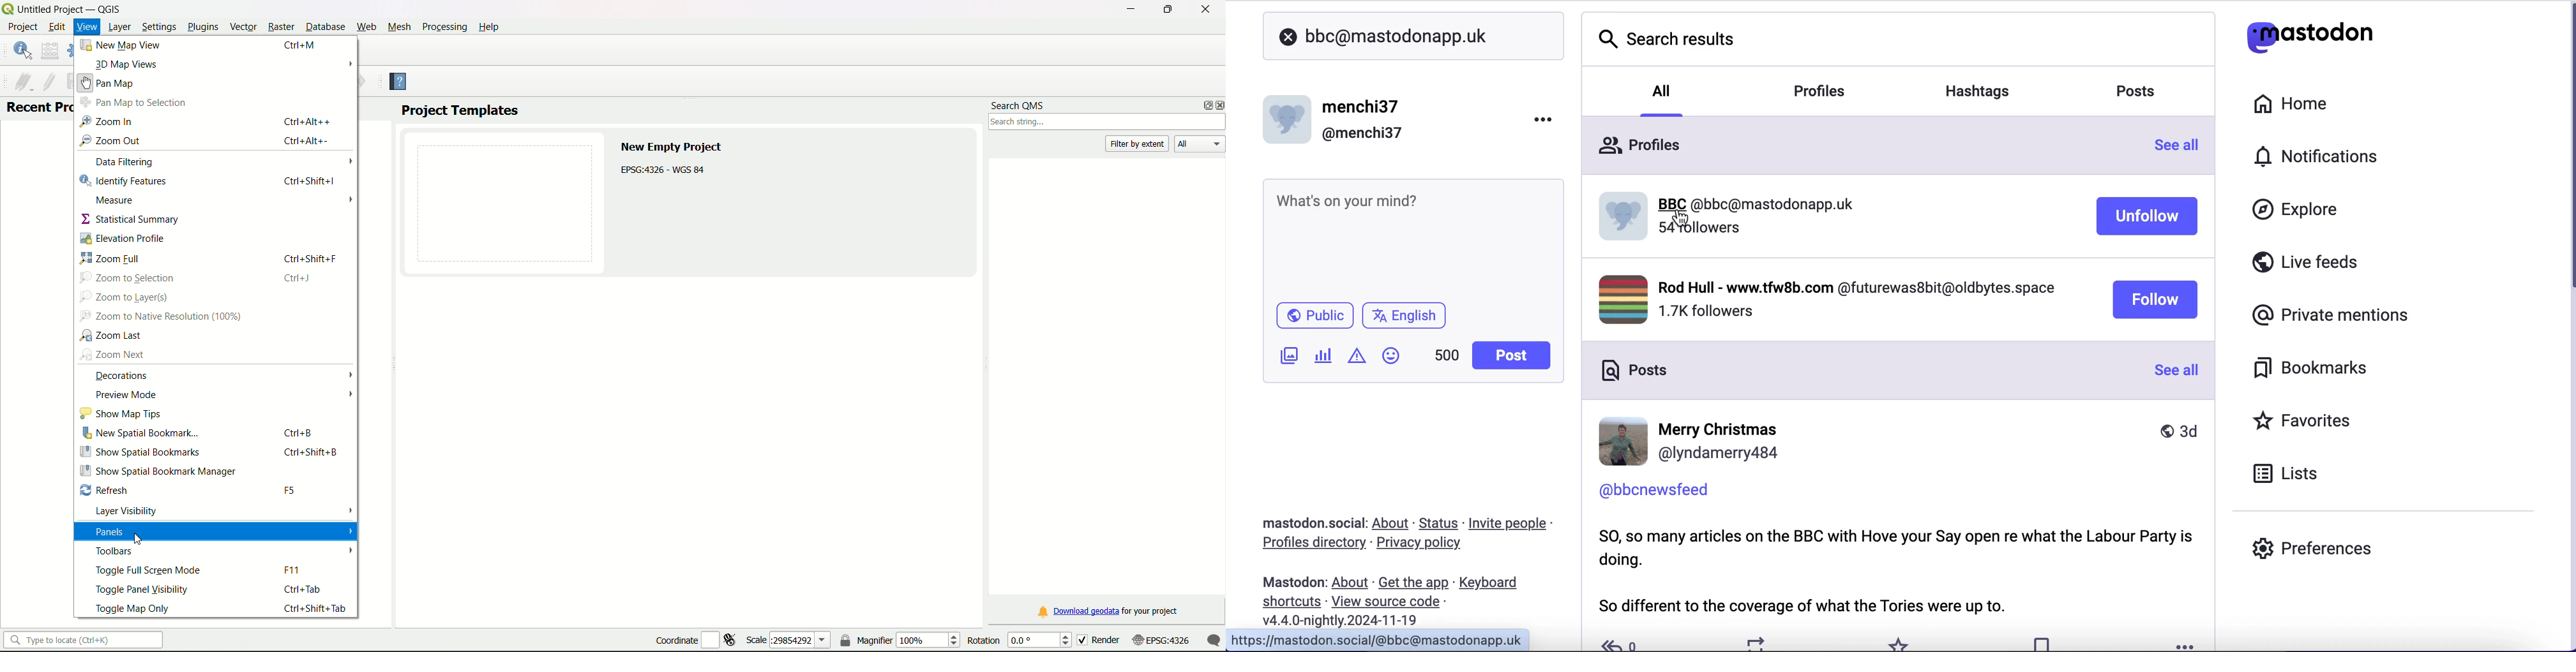 This screenshot has width=2576, height=672. Describe the element at coordinates (2570, 323) in the screenshot. I see `scroll bar` at that location.